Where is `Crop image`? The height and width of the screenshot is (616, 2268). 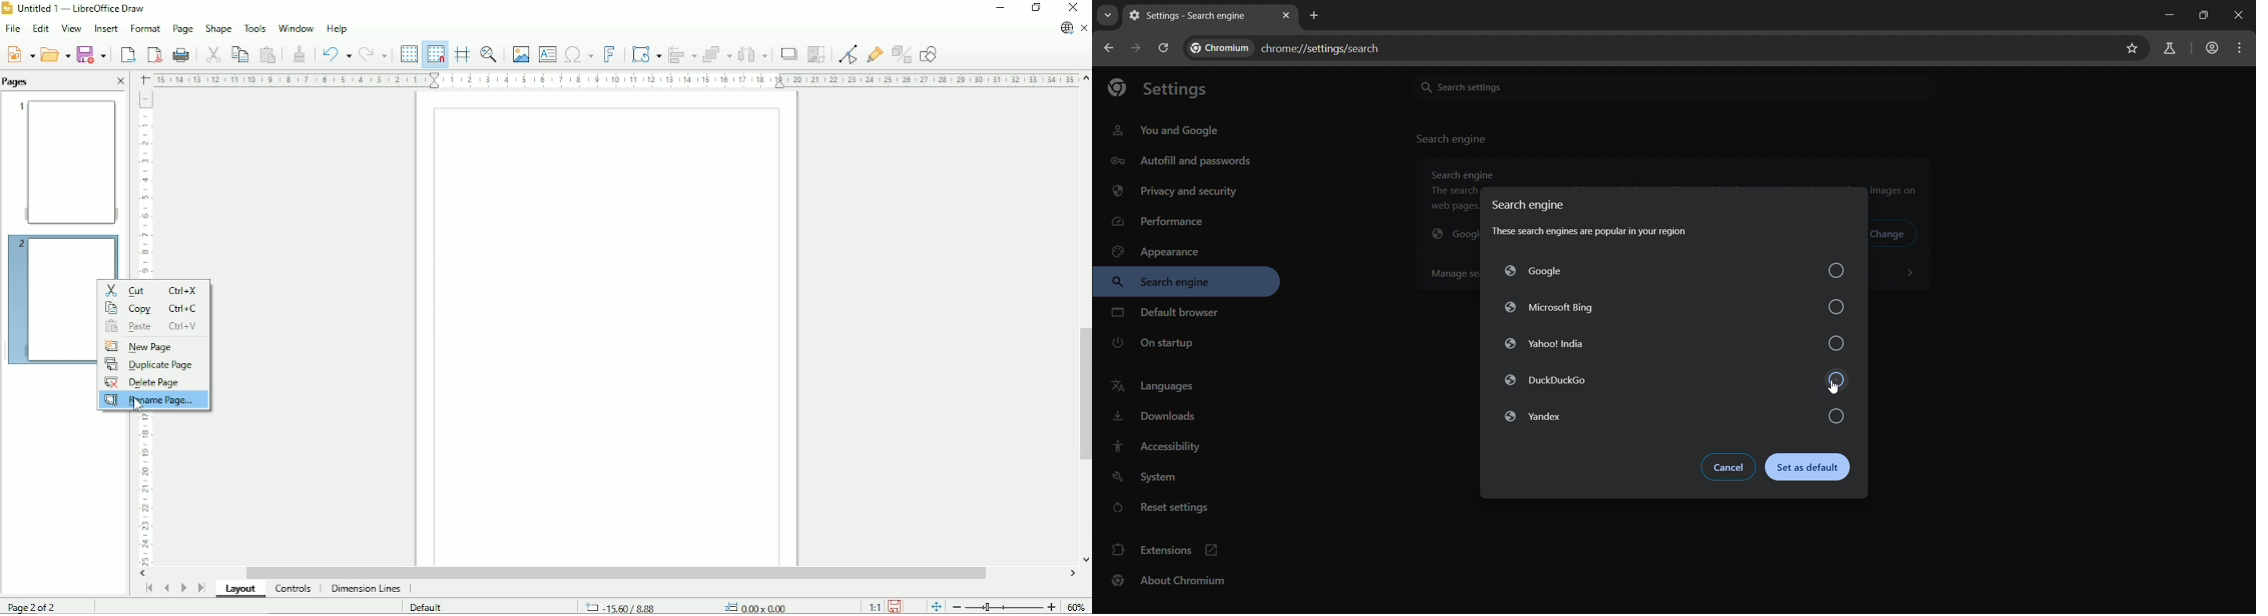
Crop image is located at coordinates (816, 54).